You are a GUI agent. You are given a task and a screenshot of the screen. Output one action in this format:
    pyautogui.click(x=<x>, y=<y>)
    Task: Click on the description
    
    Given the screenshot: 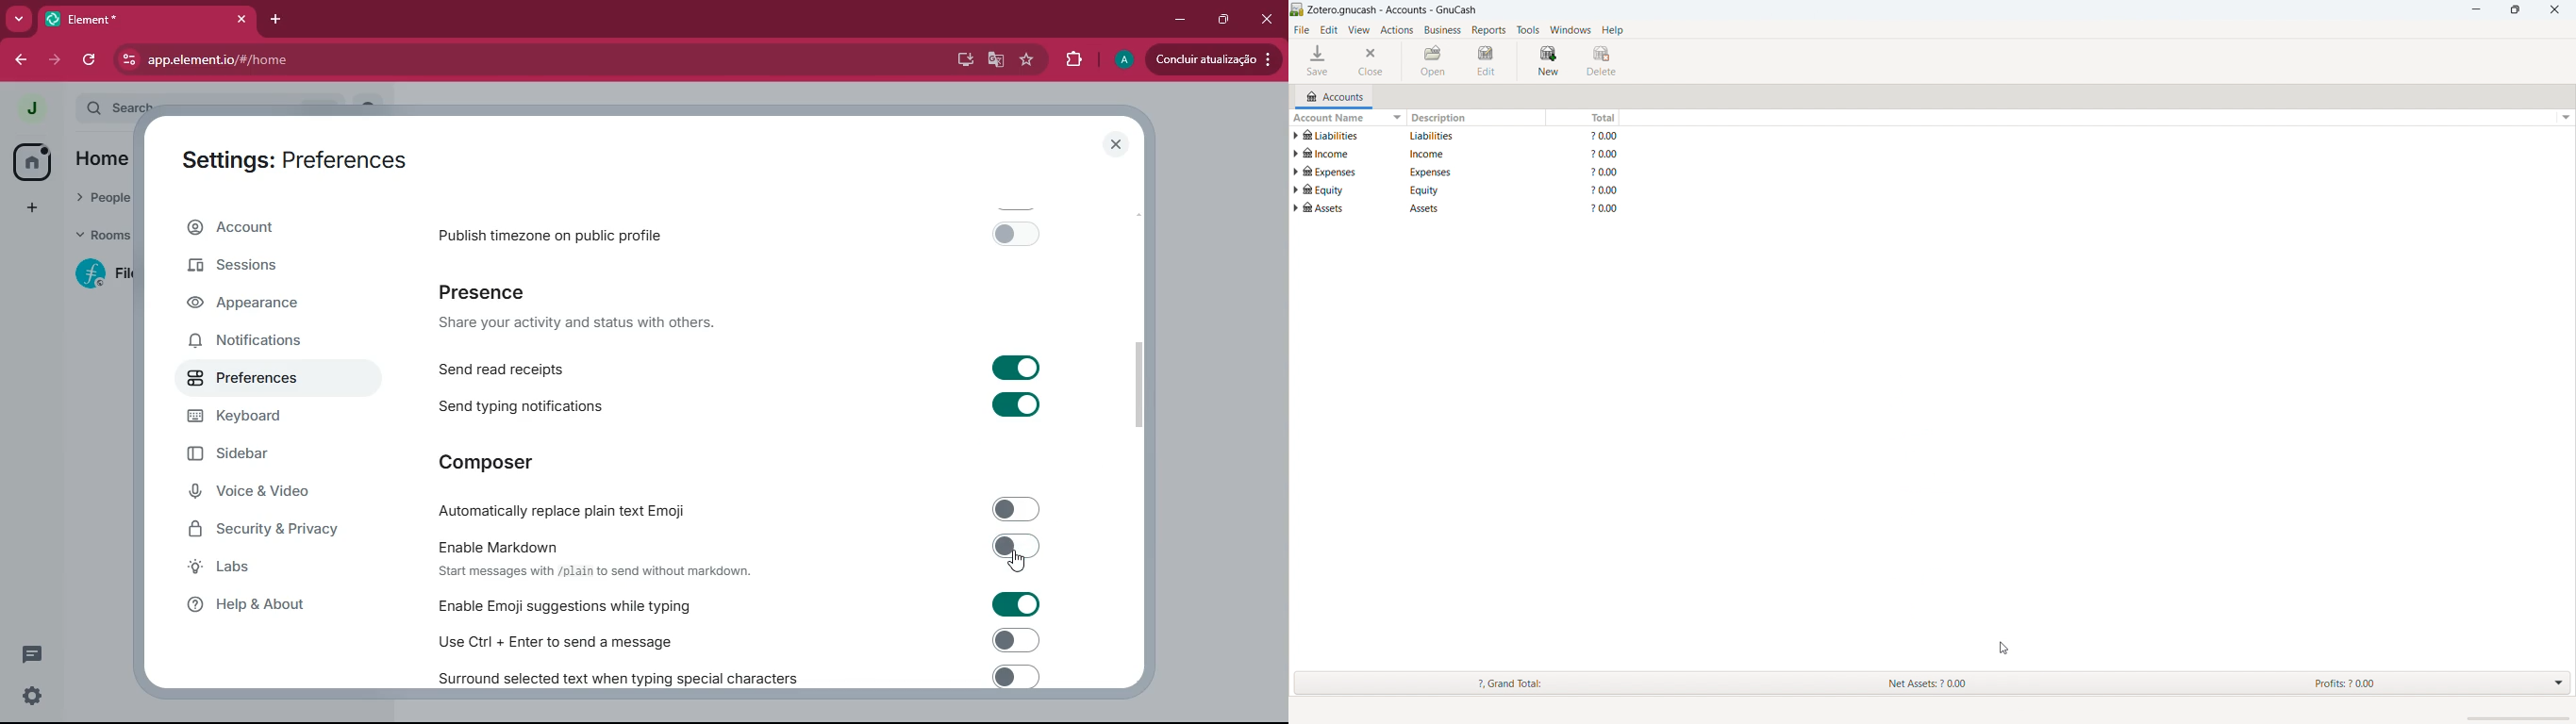 What is the action you would take?
    pyautogui.click(x=1440, y=138)
    